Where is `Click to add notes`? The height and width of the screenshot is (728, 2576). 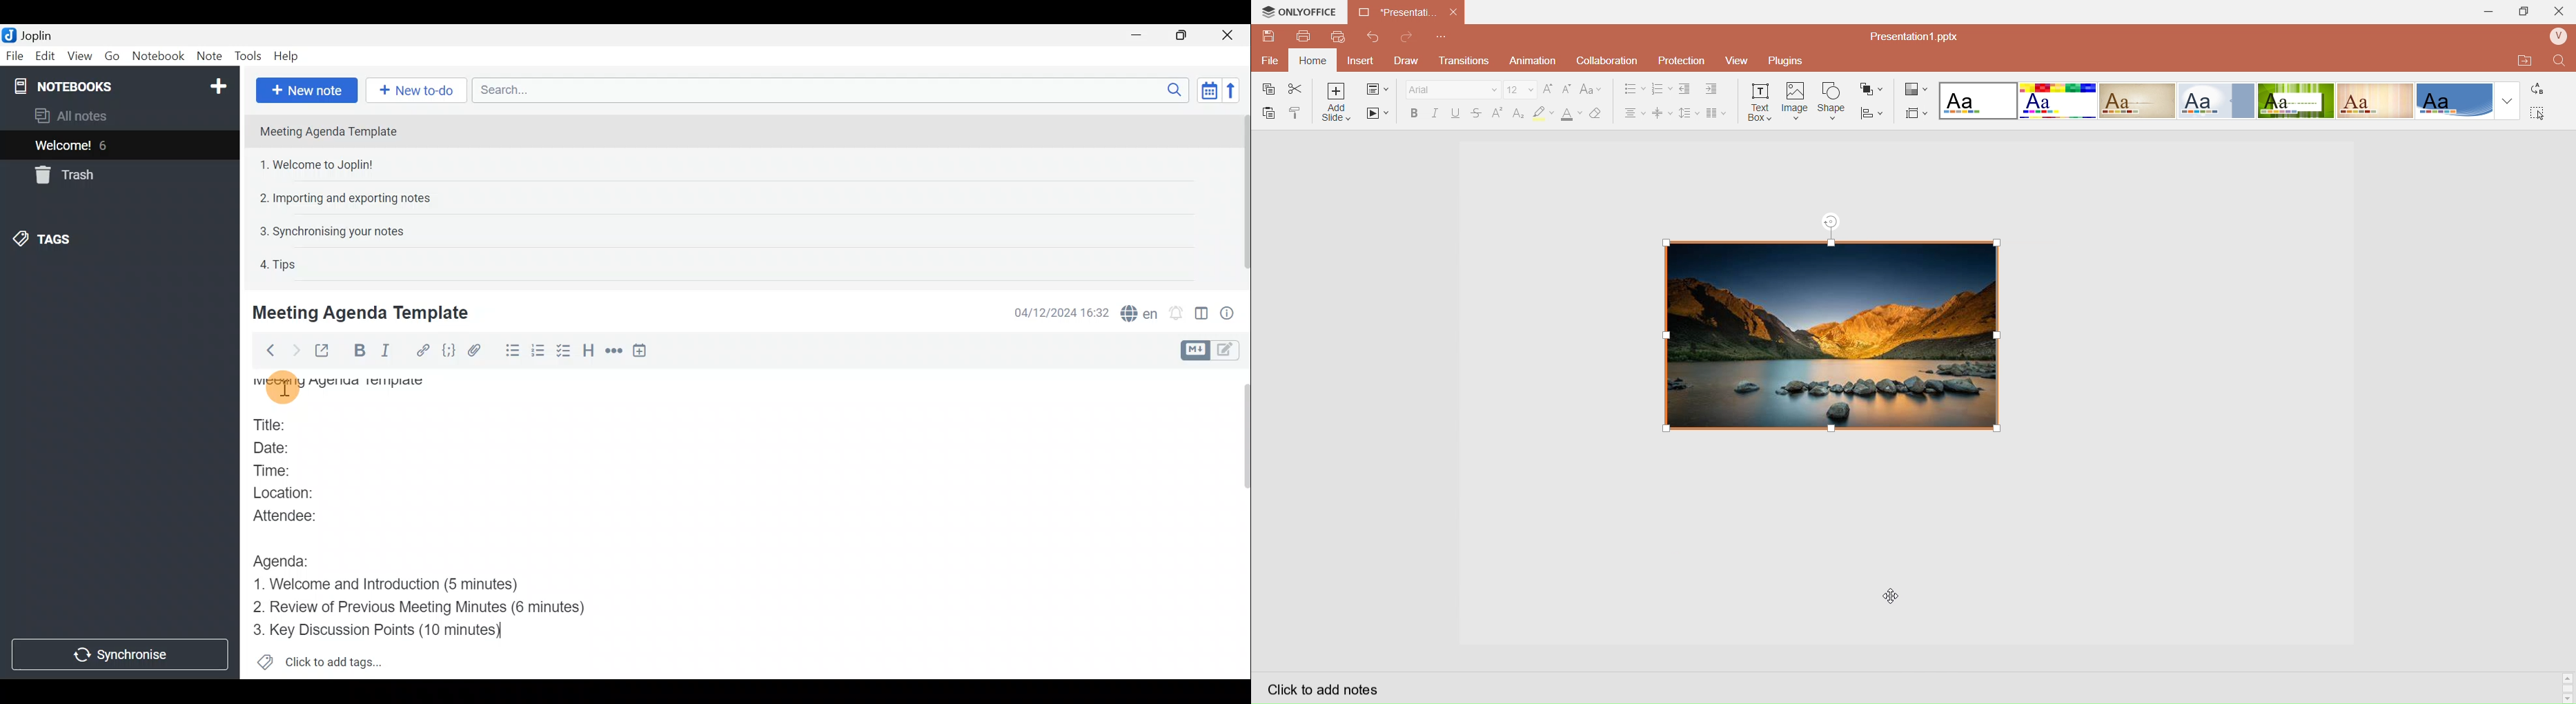 Click to add notes is located at coordinates (1328, 688).